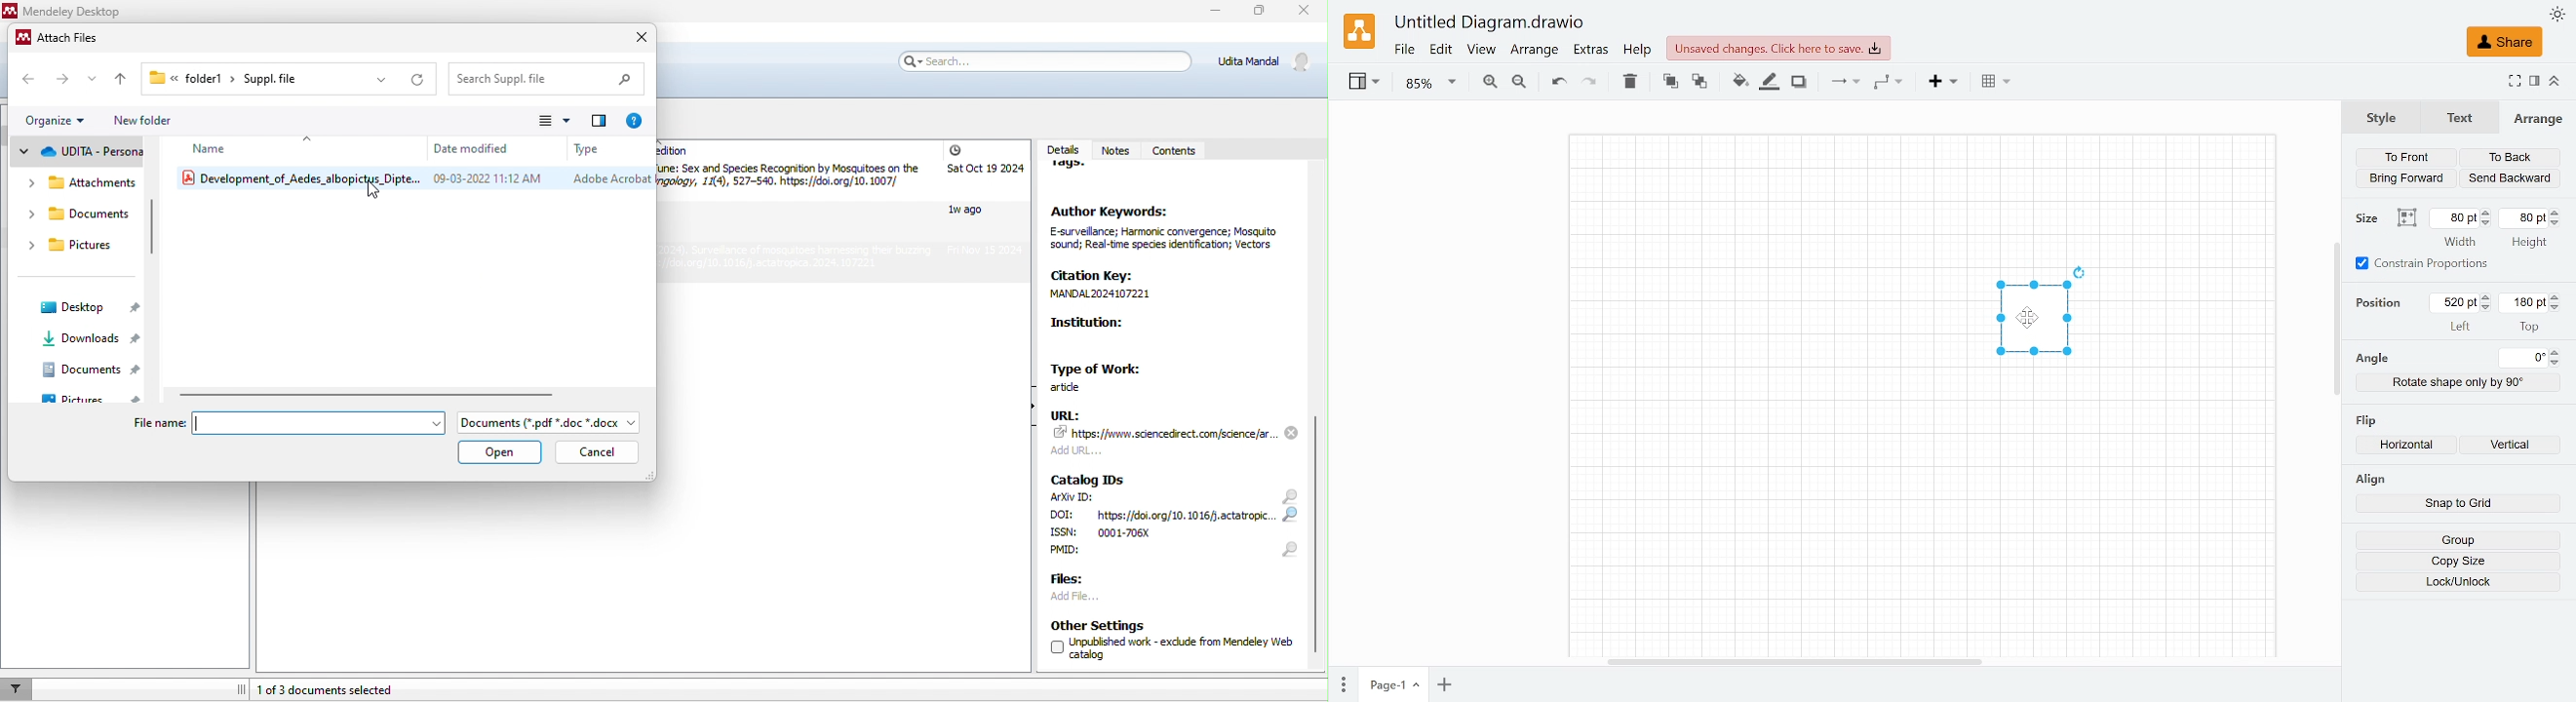  Describe the element at coordinates (2408, 177) in the screenshot. I see `Bring forward` at that location.